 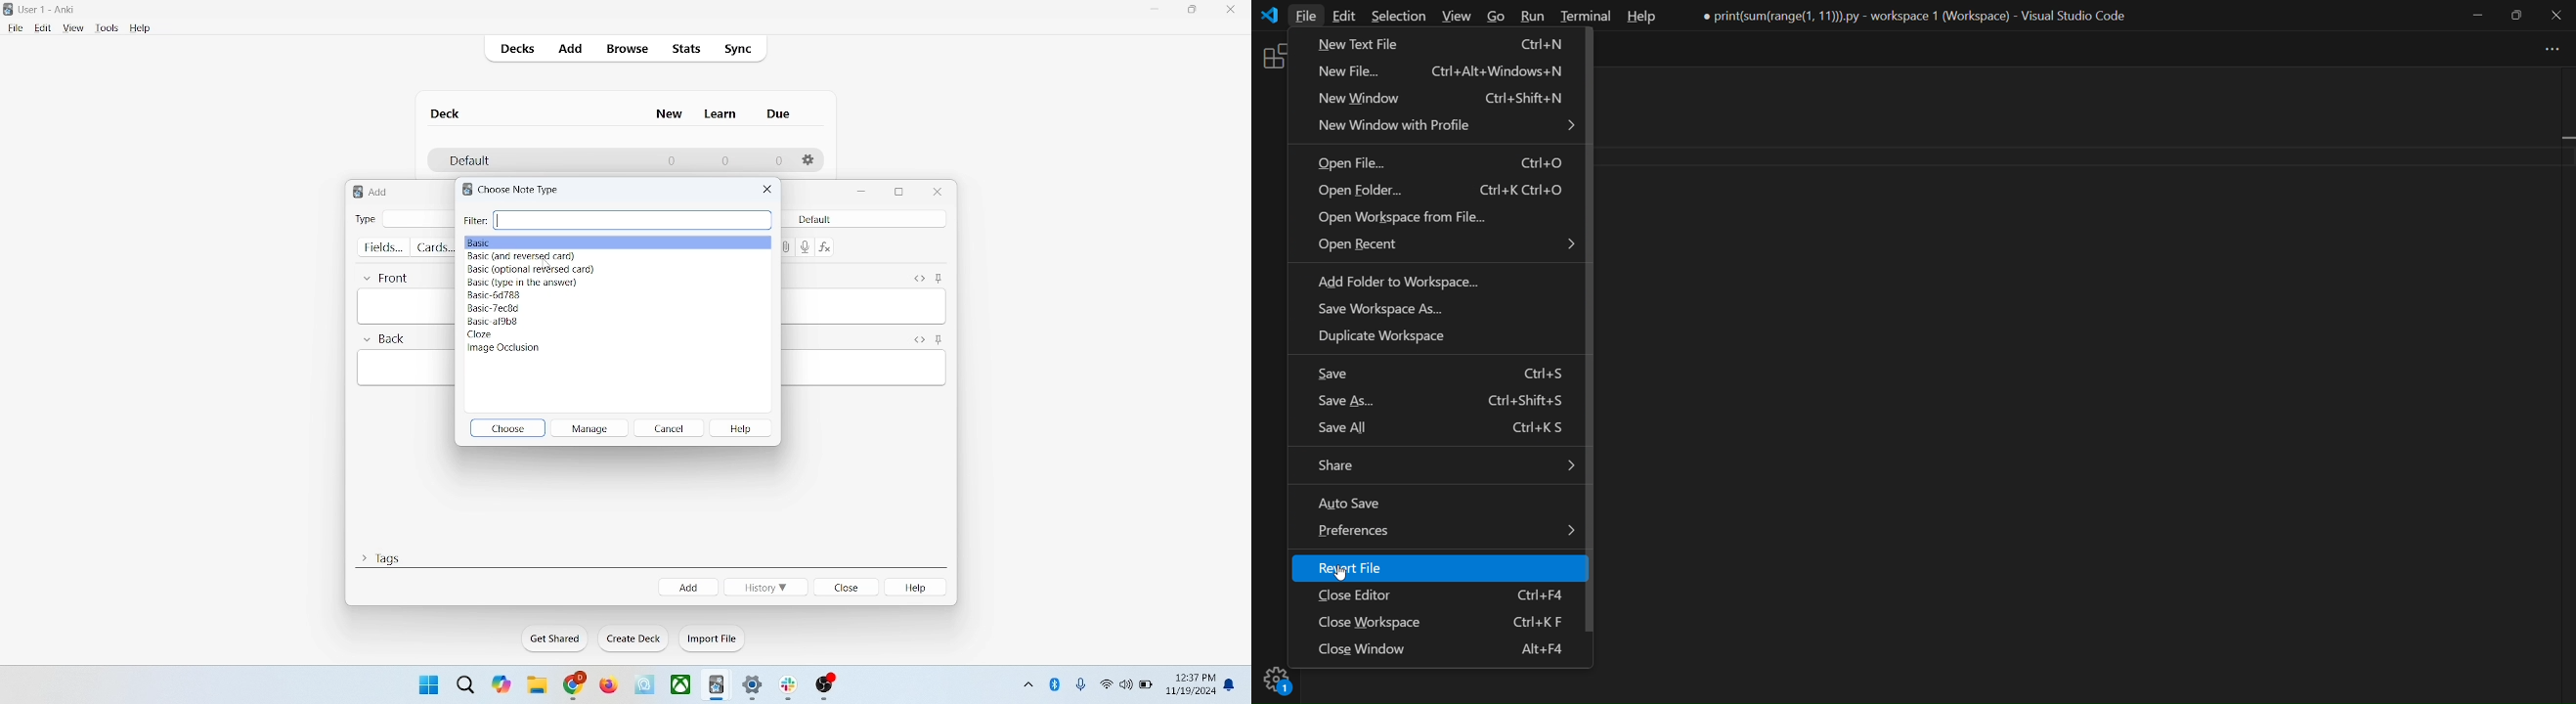 What do you see at coordinates (780, 114) in the screenshot?
I see `due` at bounding box center [780, 114].